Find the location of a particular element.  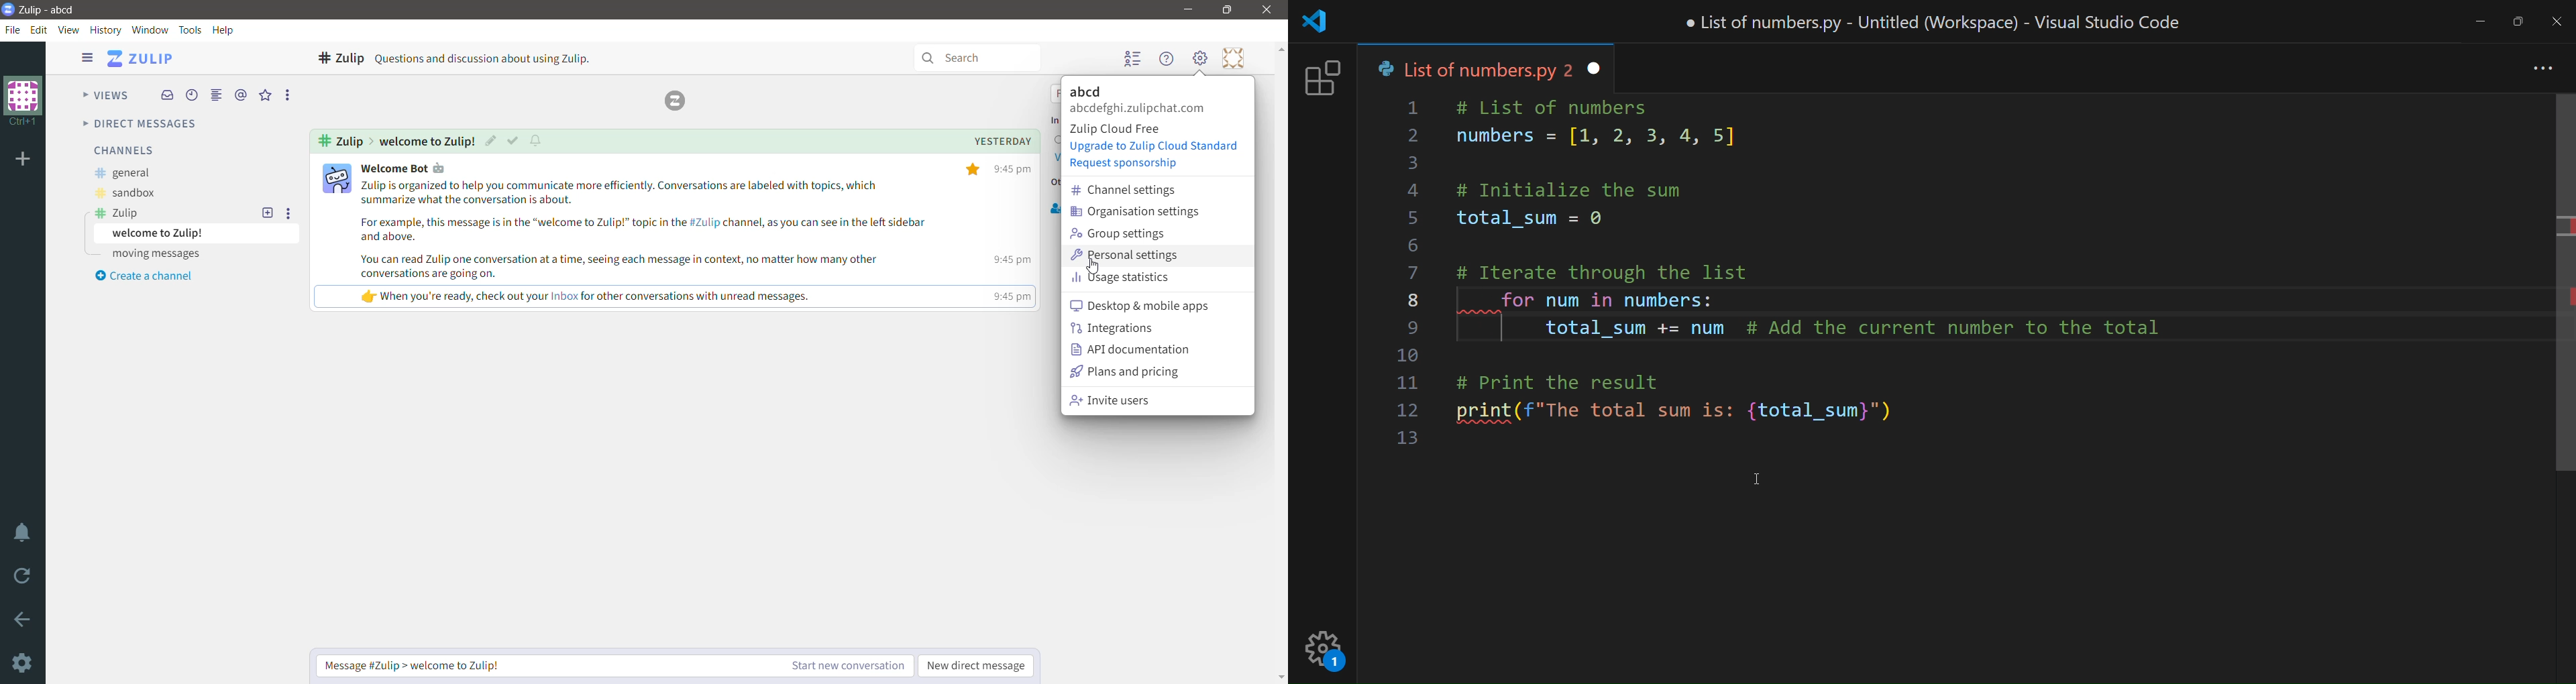

Help menu is located at coordinates (1167, 59).